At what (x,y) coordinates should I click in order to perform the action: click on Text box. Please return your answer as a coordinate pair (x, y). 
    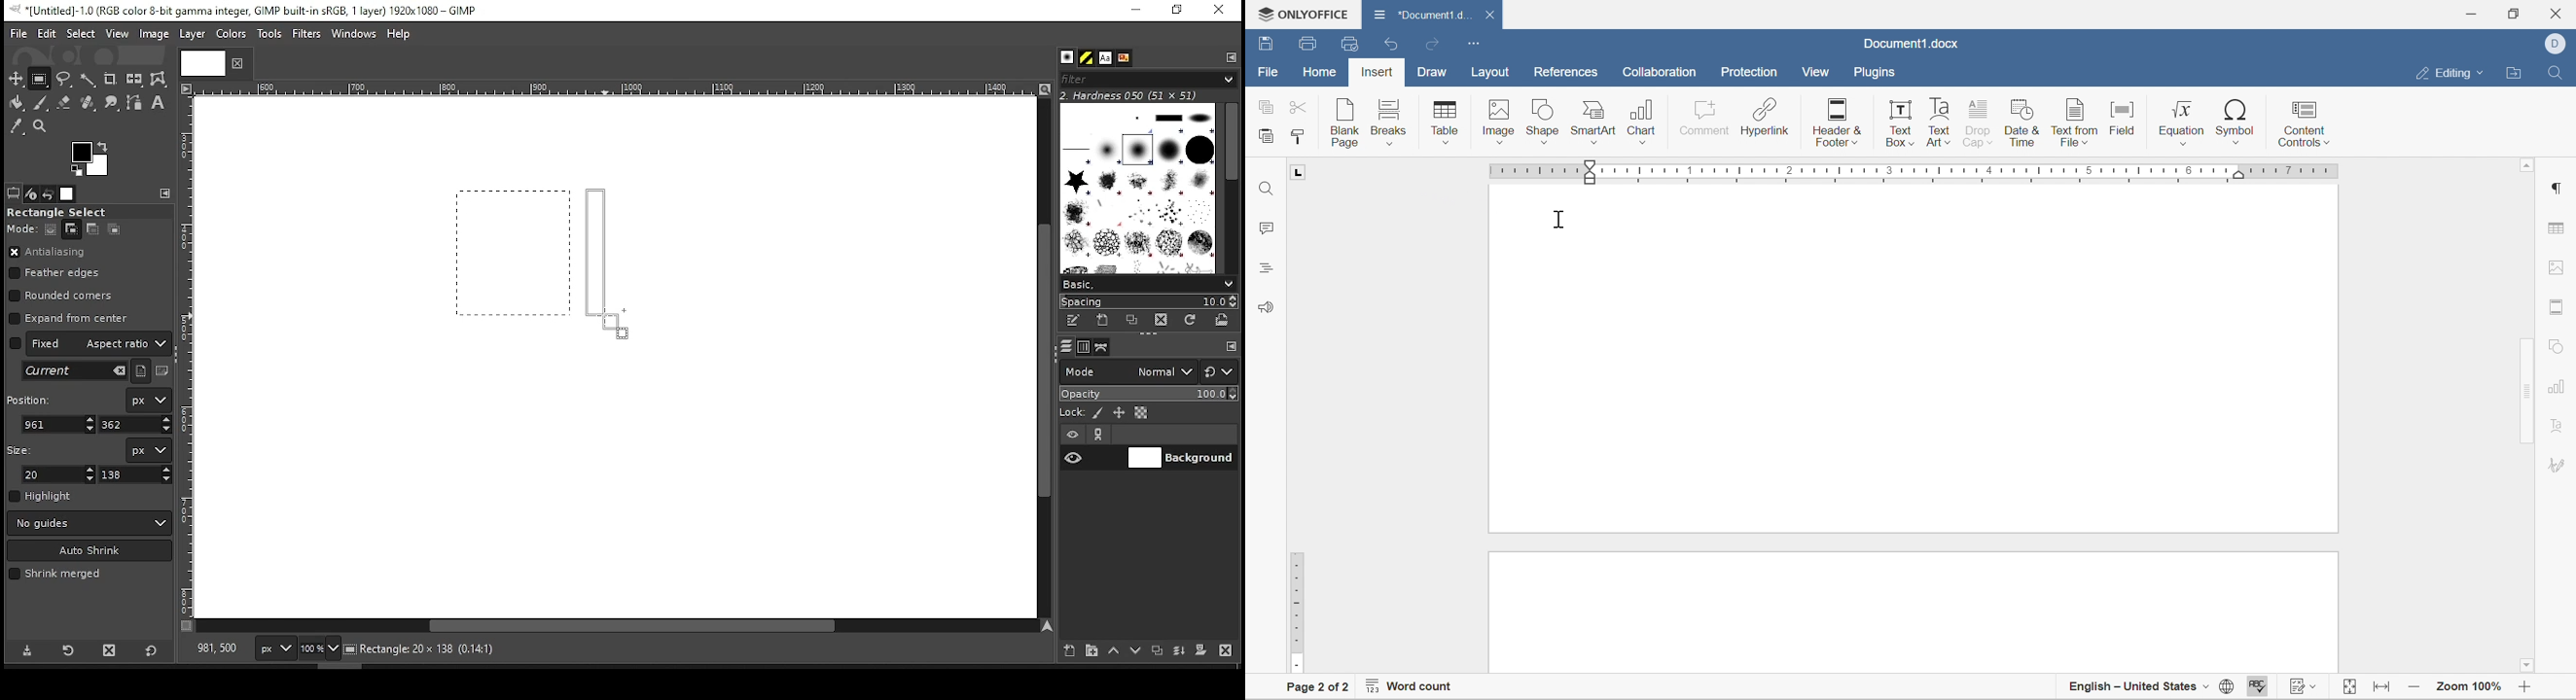
    Looking at the image, I should click on (1901, 124).